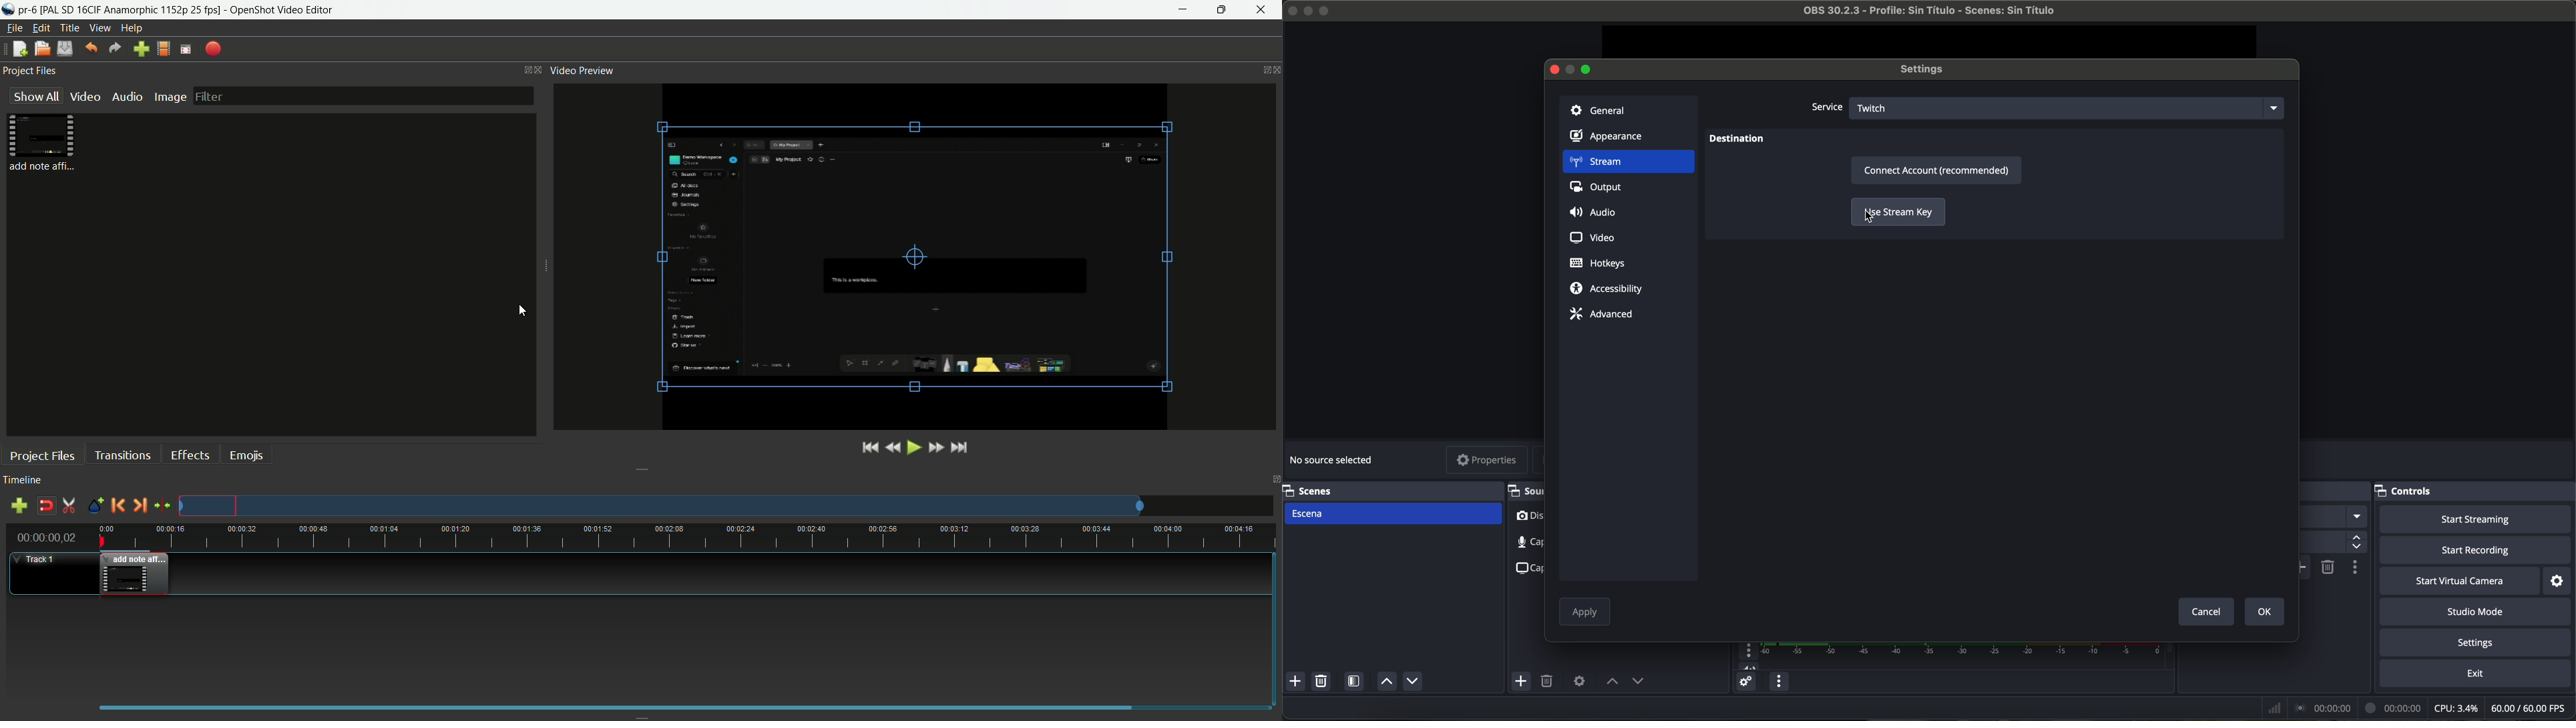  Describe the element at coordinates (1926, 70) in the screenshot. I see `settings` at that location.